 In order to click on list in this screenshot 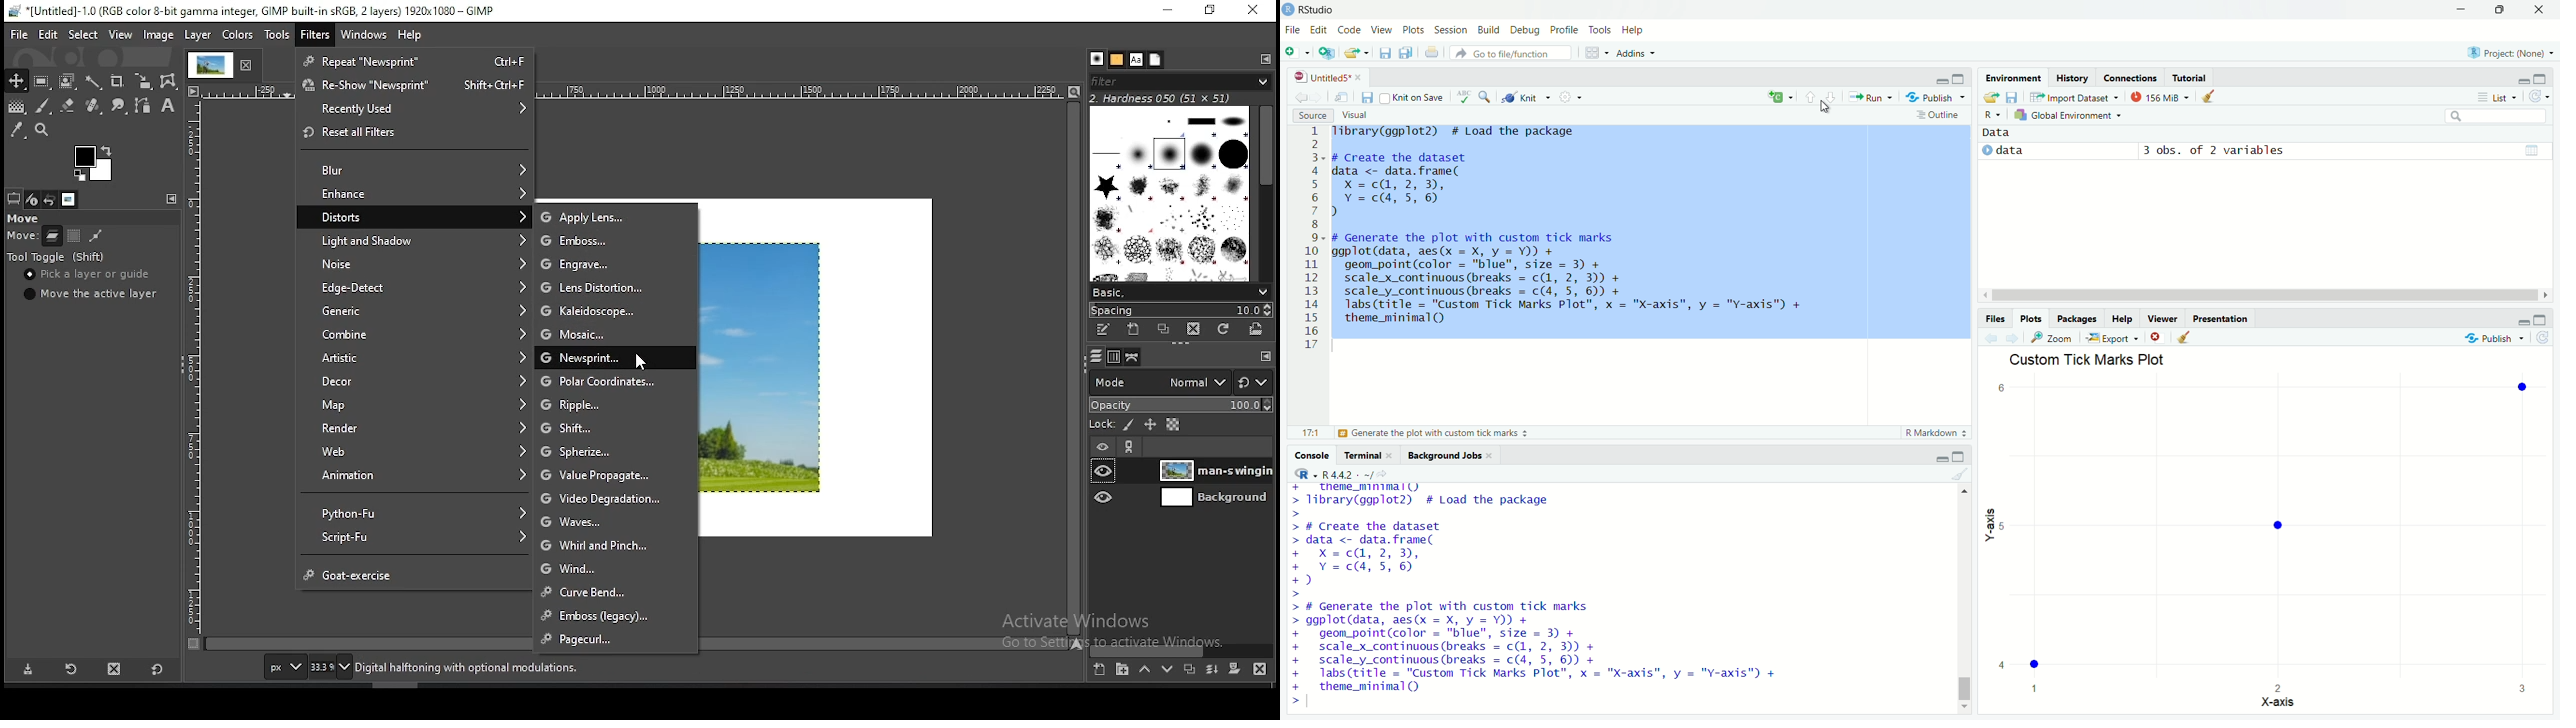, I will do `click(2497, 97)`.